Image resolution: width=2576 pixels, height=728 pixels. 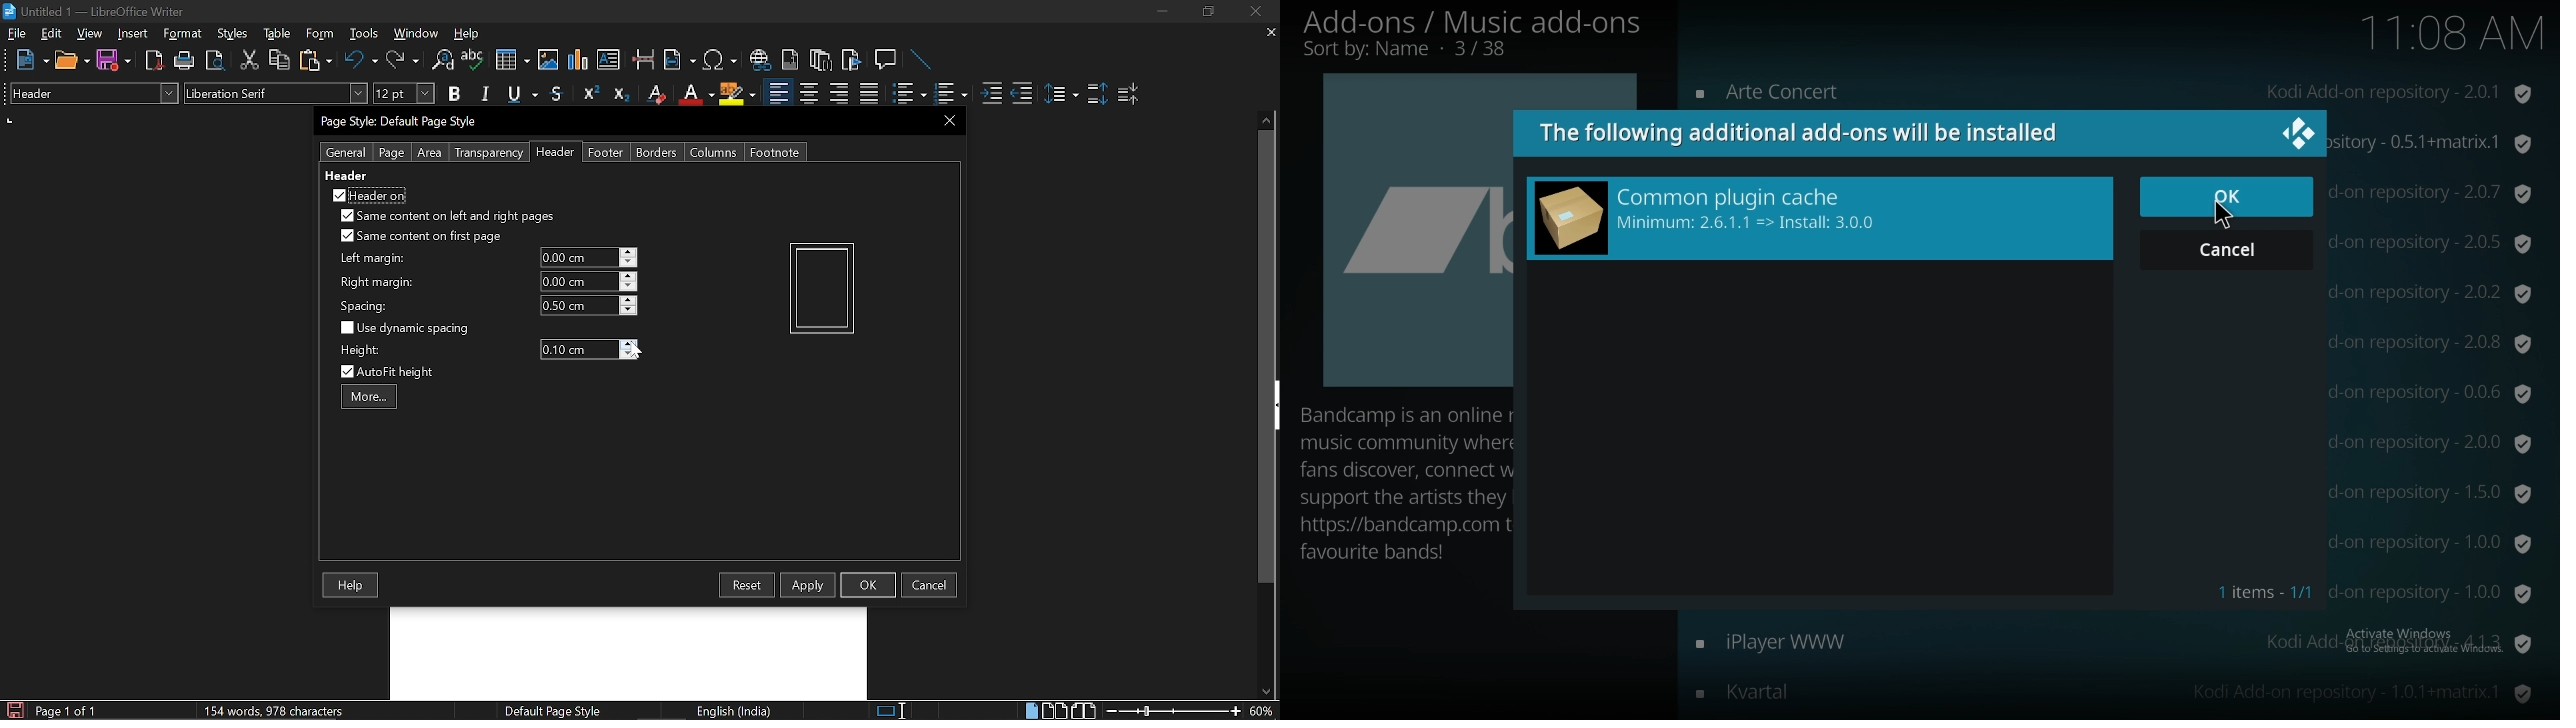 What do you see at coordinates (629, 355) in the screenshot?
I see `Decrease height` at bounding box center [629, 355].